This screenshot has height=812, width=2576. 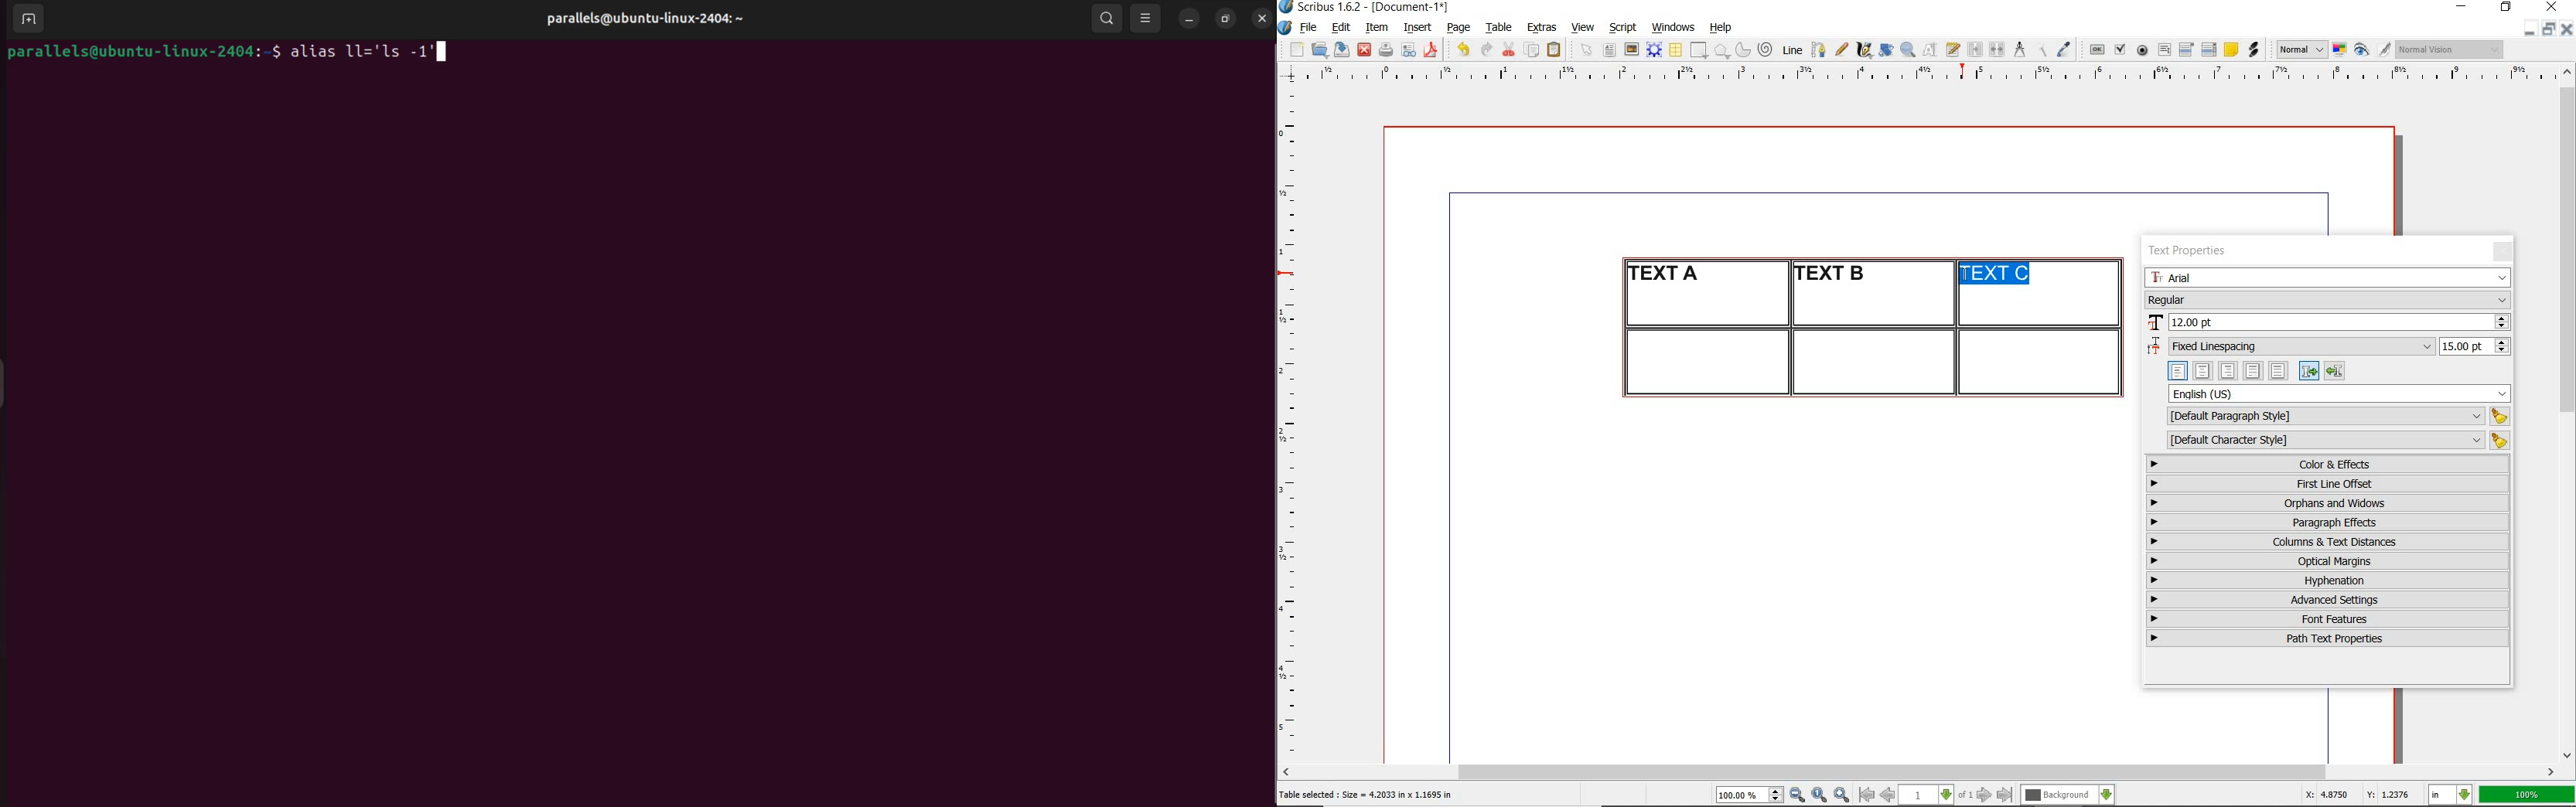 I want to click on optical margins, so click(x=2329, y=561).